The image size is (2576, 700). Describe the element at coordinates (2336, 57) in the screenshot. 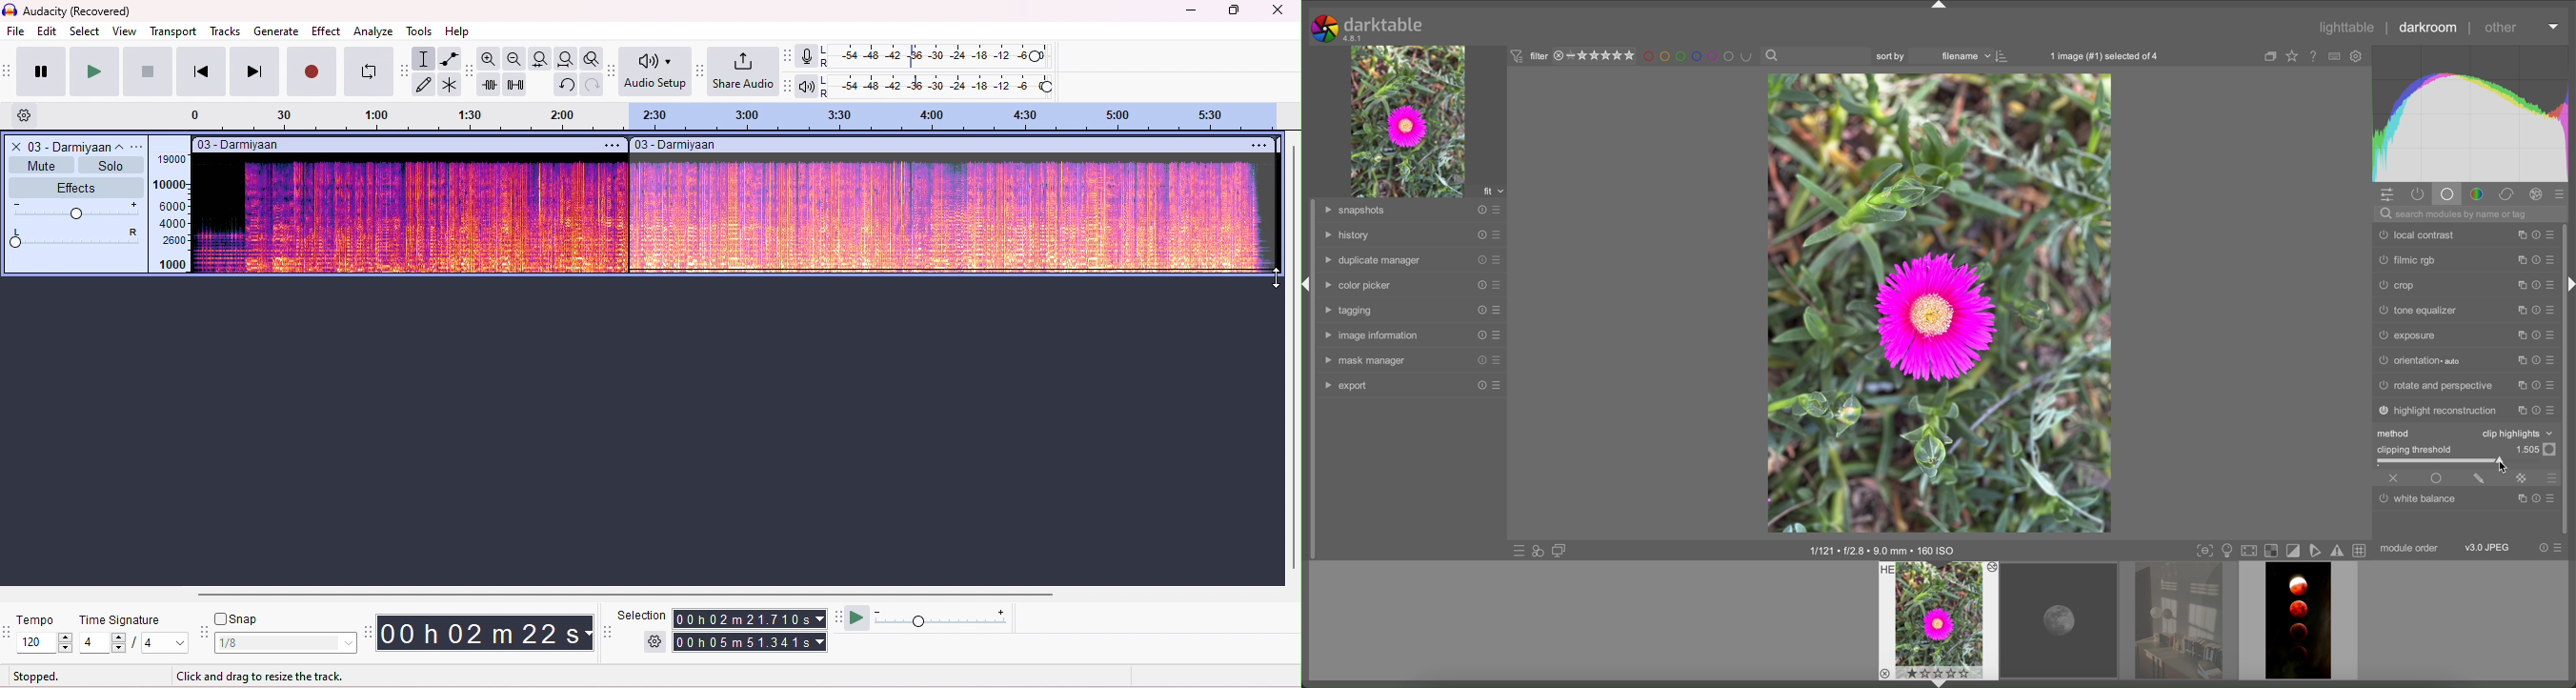

I see `type of overlays` at that location.